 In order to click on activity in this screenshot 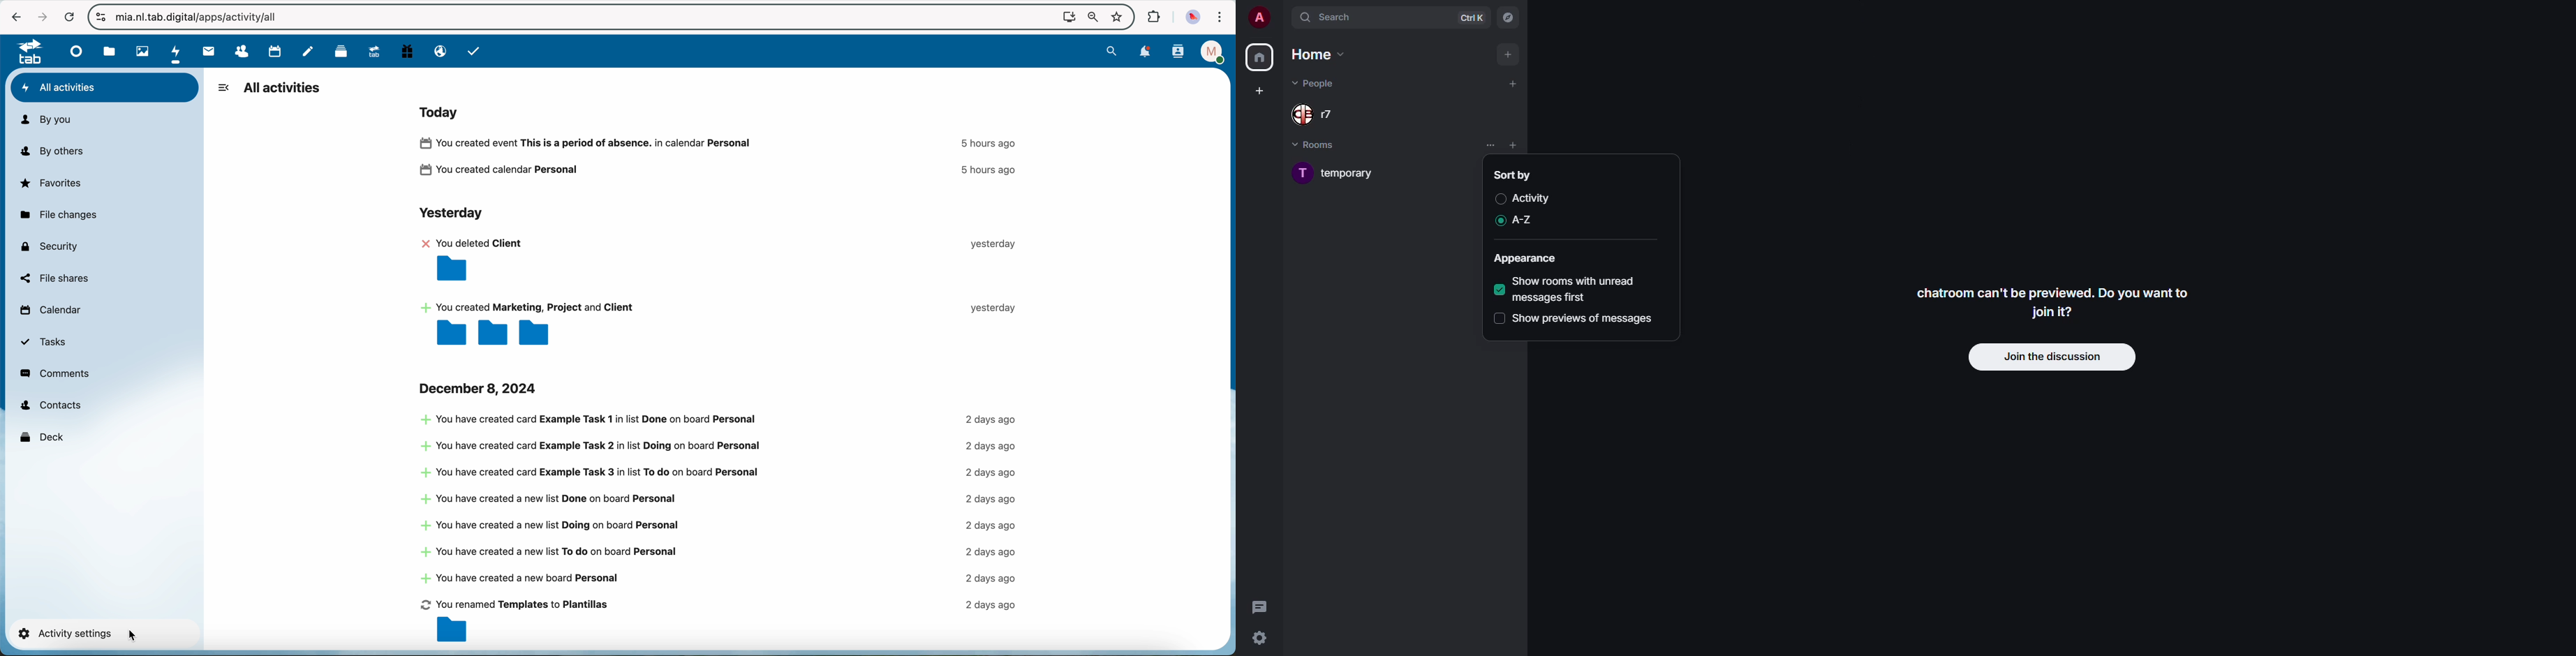, I will do `click(720, 530)`.